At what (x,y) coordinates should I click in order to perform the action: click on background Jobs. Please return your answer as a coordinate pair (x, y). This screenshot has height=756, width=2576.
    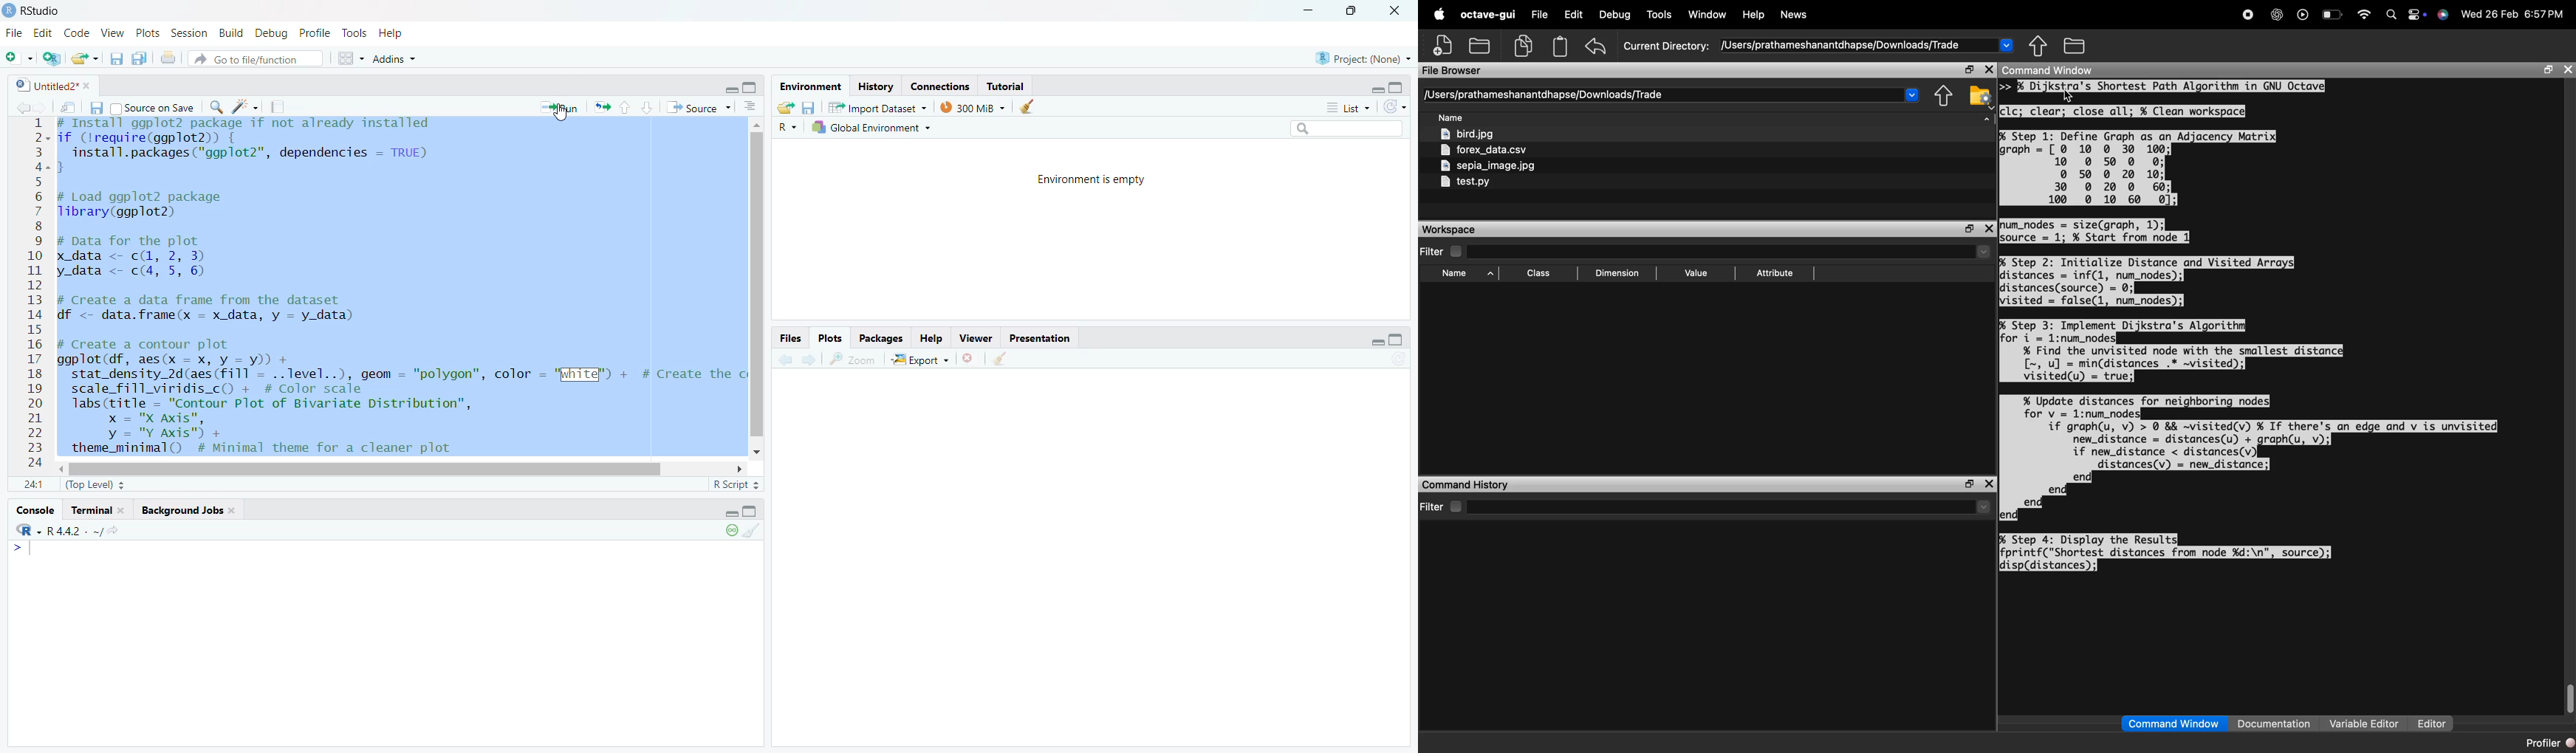
    Looking at the image, I should click on (187, 512).